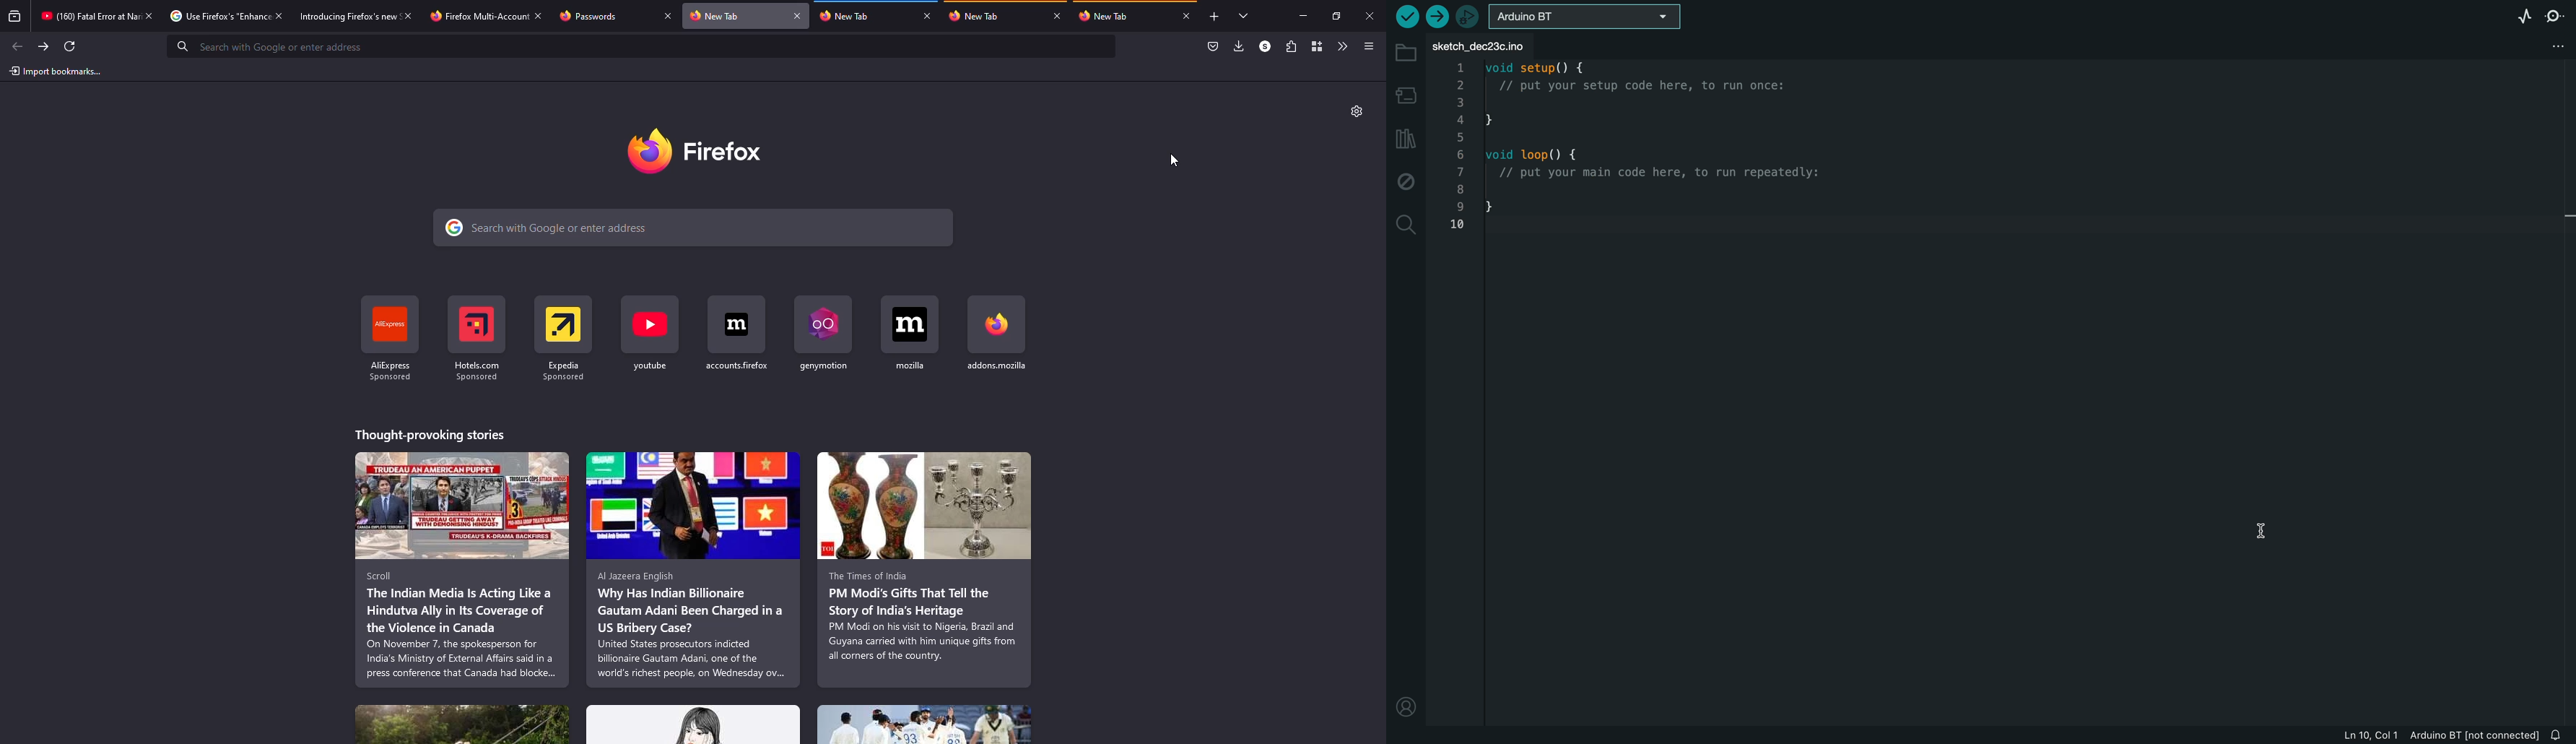 This screenshot has width=2576, height=756. Describe the element at coordinates (1380, 186) in the screenshot. I see `scroll bar` at that location.